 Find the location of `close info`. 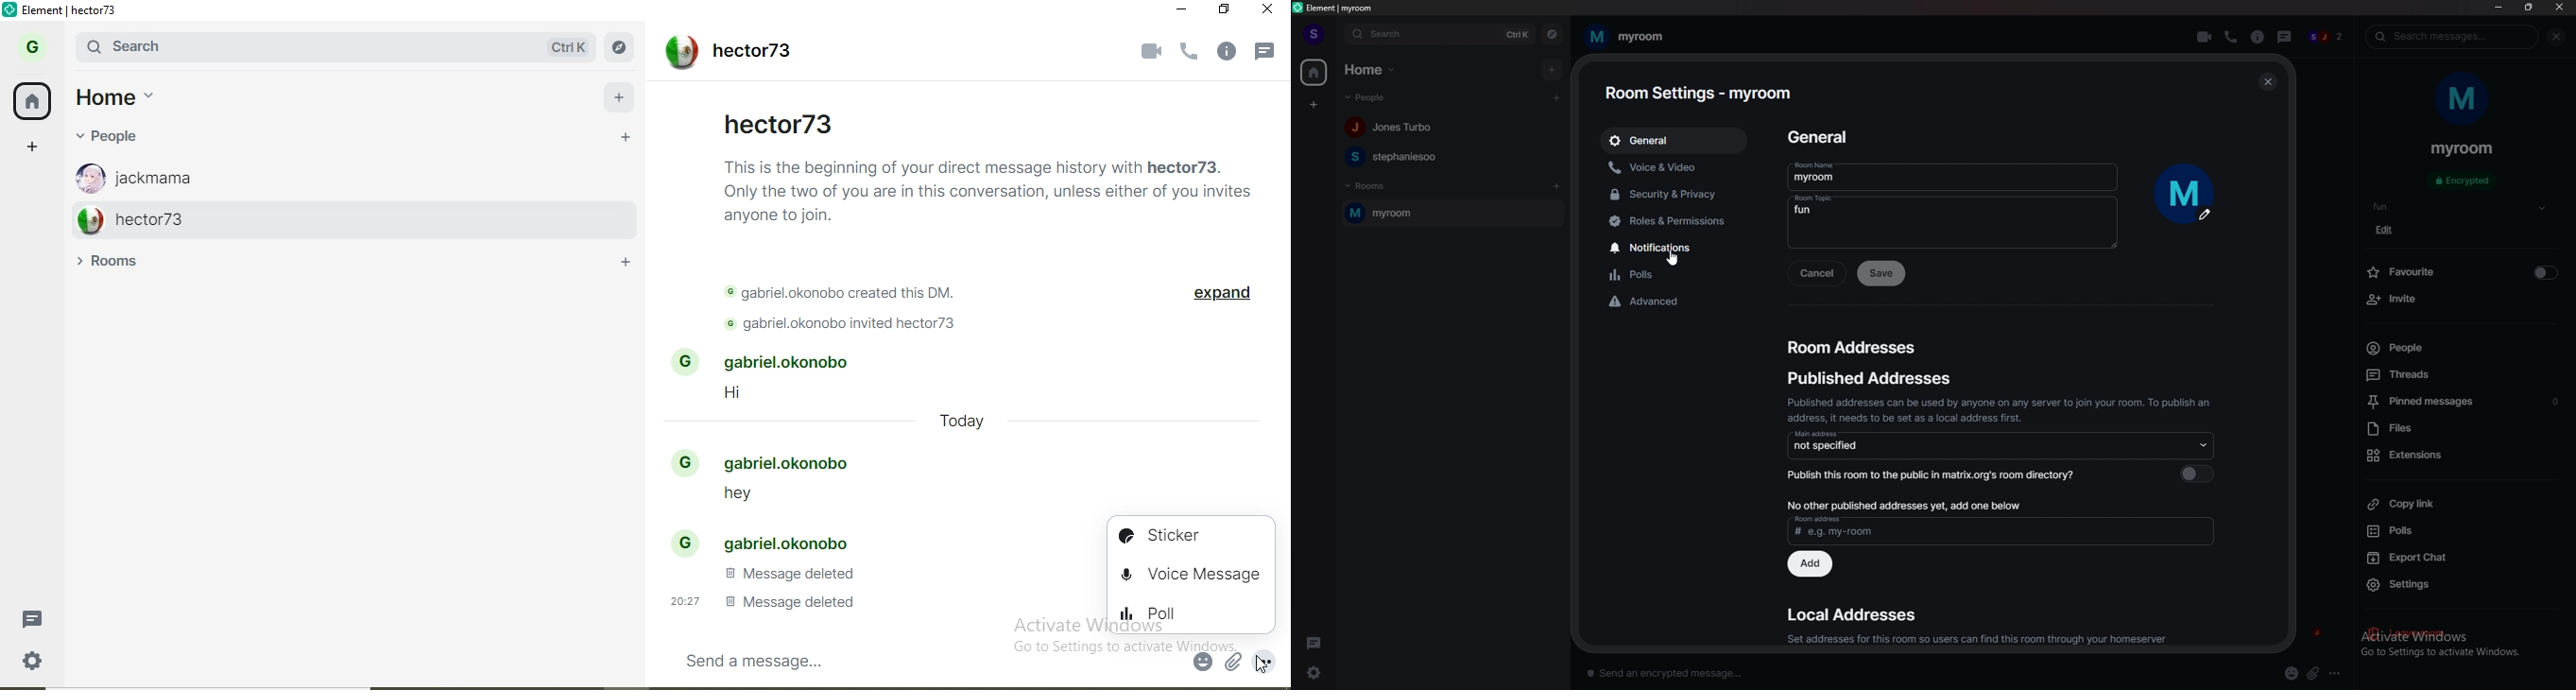

close info is located at coordinates (2555, 37).